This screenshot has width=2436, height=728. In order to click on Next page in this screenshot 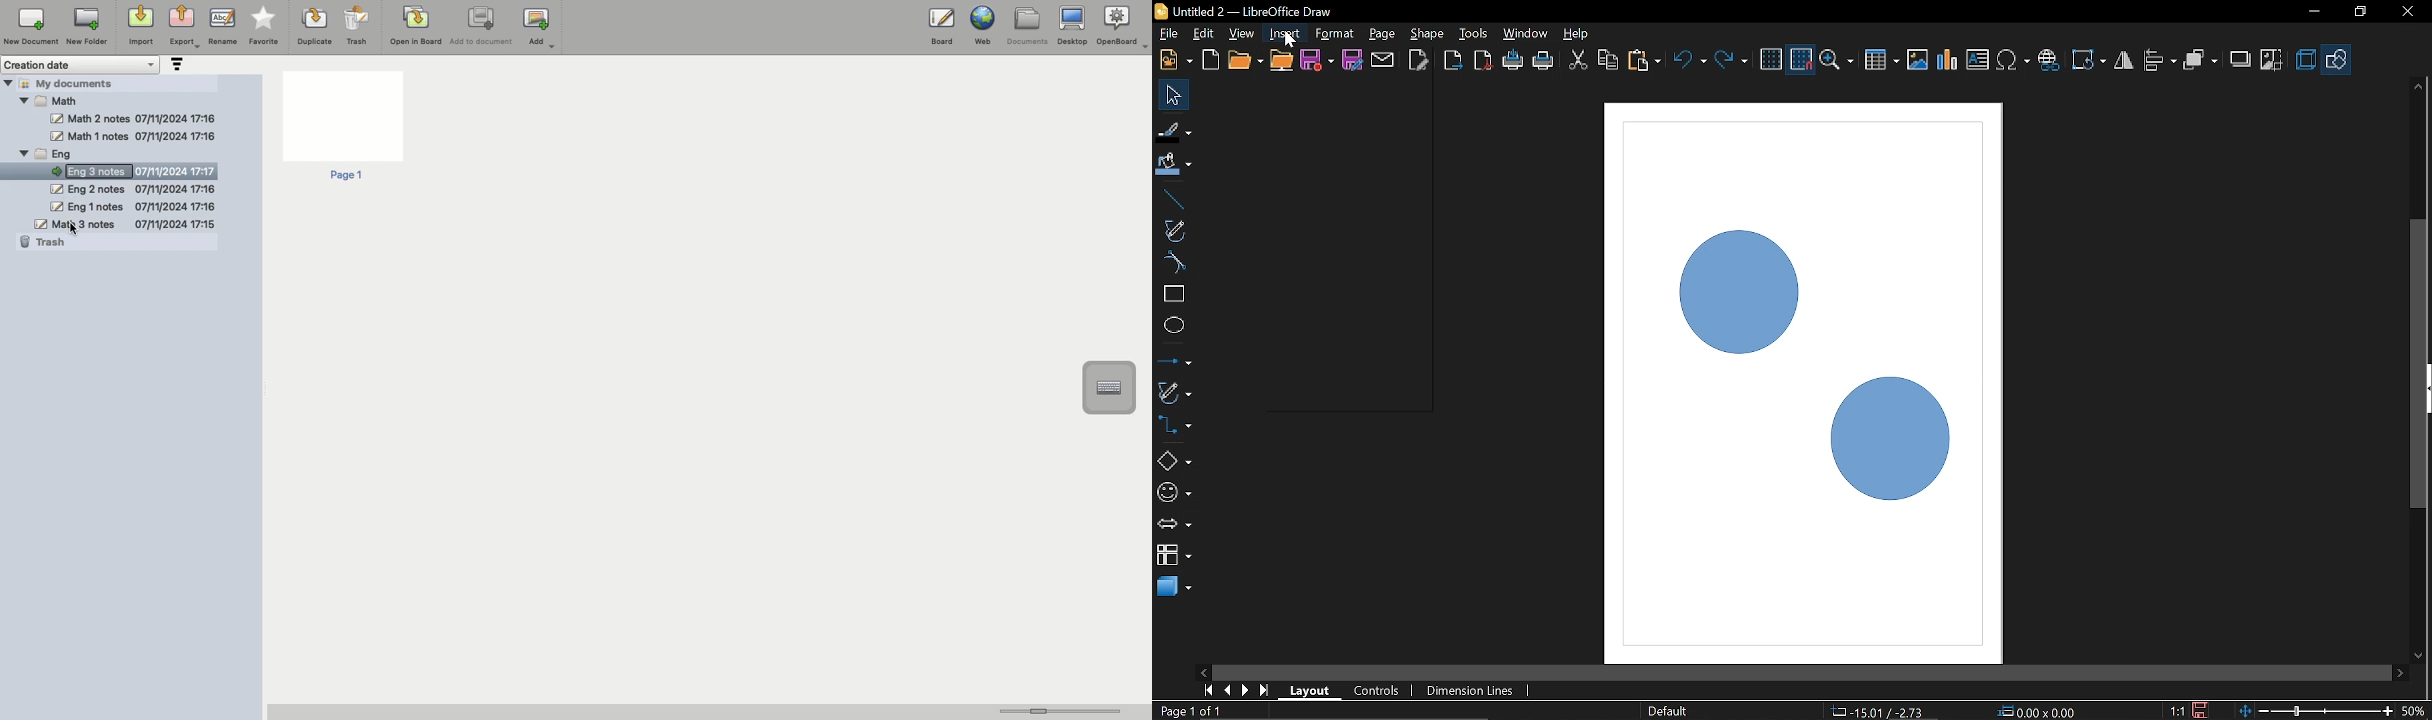, I will do `click(1246, 690)`.